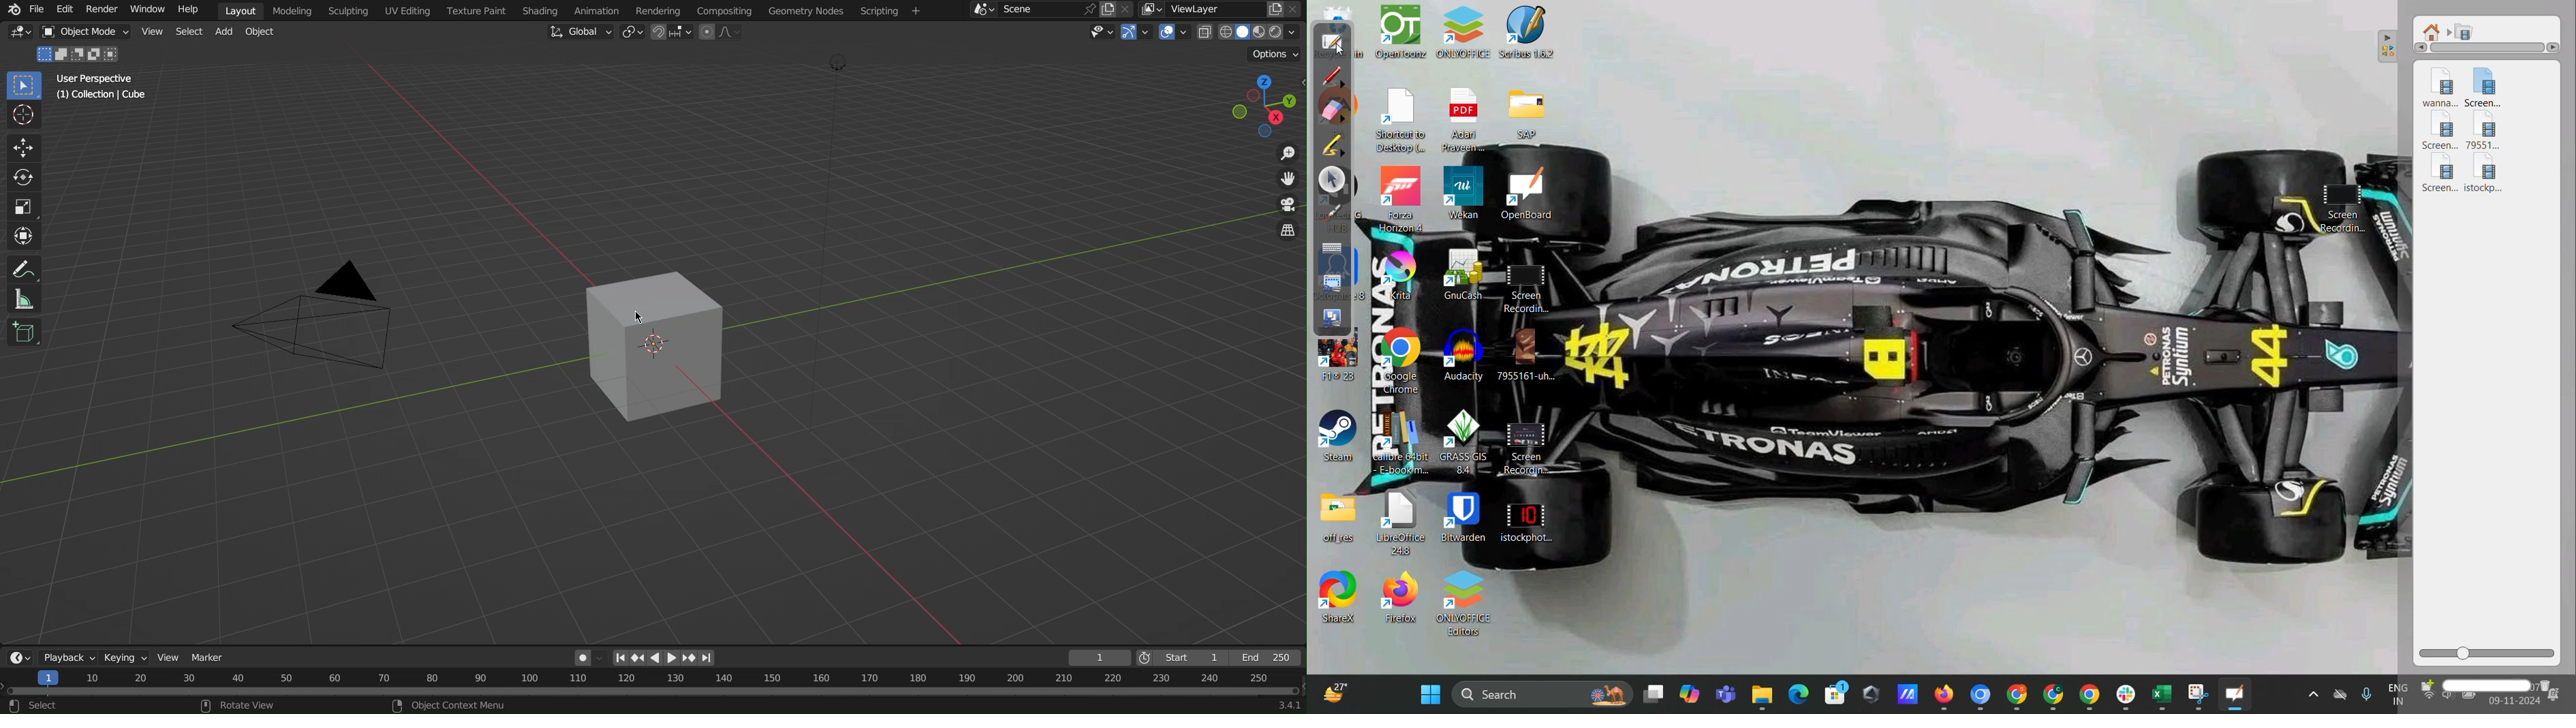  Describe the element at coordinates (2491, 133) in the screenshot. I see `video 4` at that location.